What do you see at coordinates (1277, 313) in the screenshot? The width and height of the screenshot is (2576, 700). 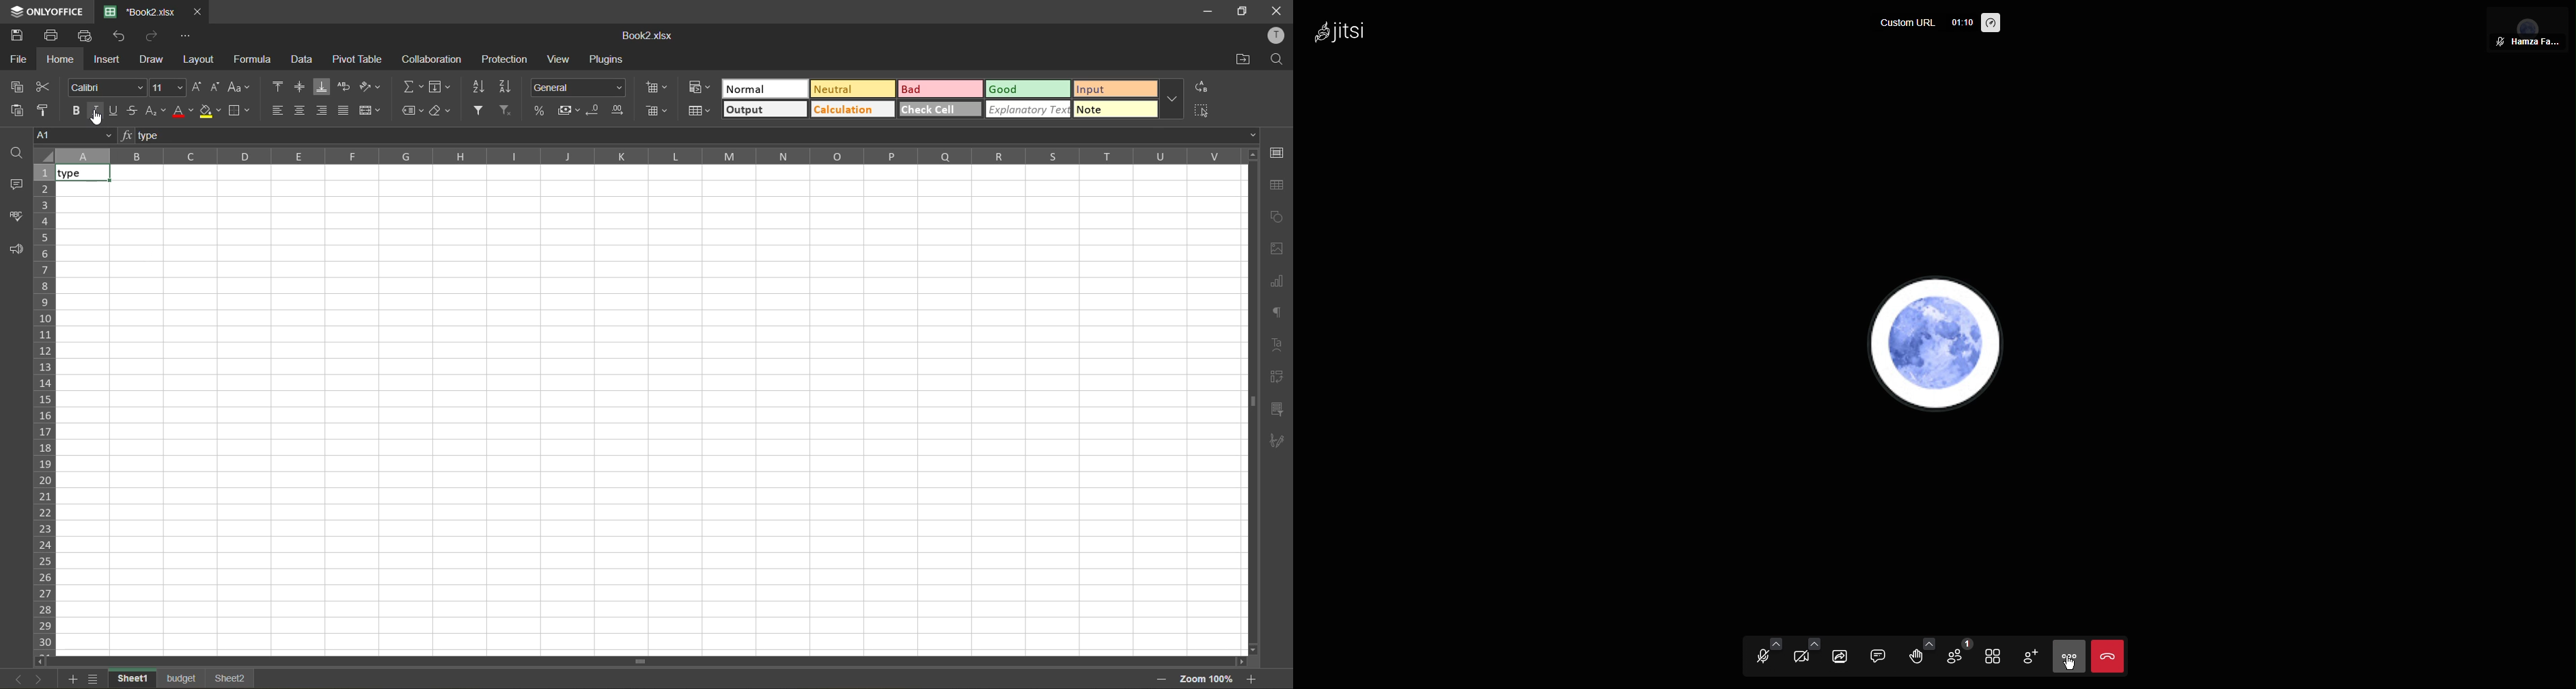 I see `paragraph` at bounding box center [1277, 313].